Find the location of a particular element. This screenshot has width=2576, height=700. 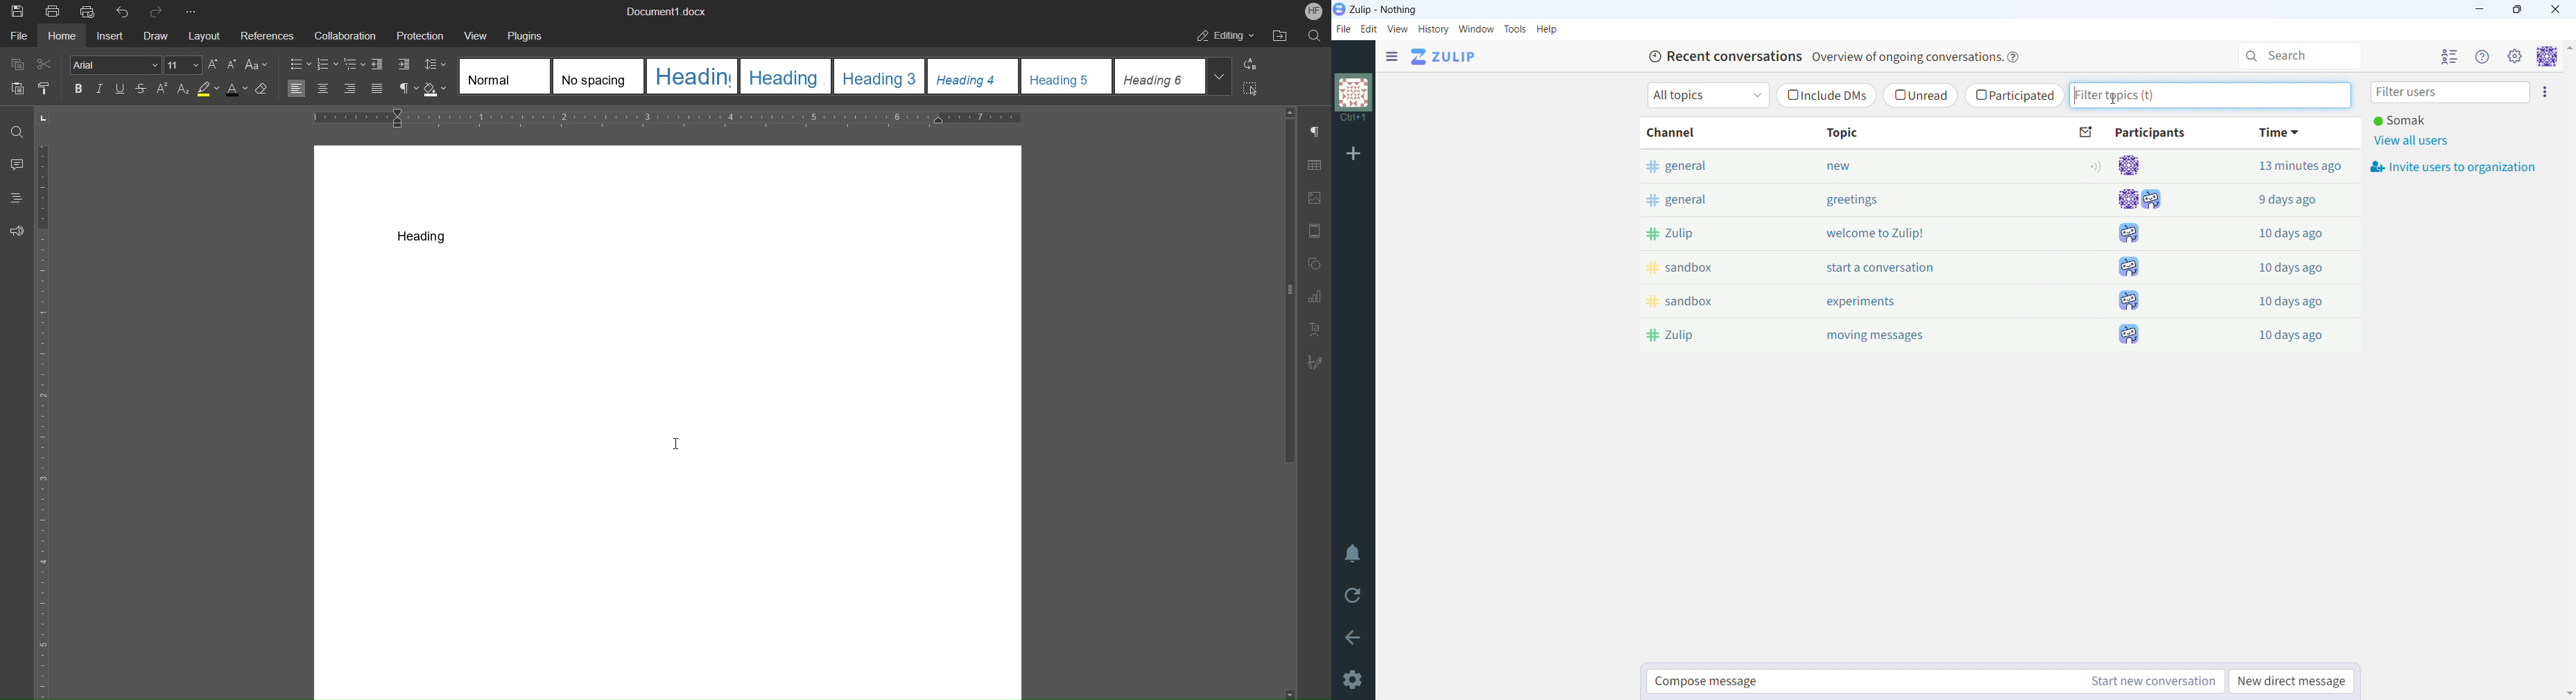

Increase Indent is located at coordinates (405, 64).